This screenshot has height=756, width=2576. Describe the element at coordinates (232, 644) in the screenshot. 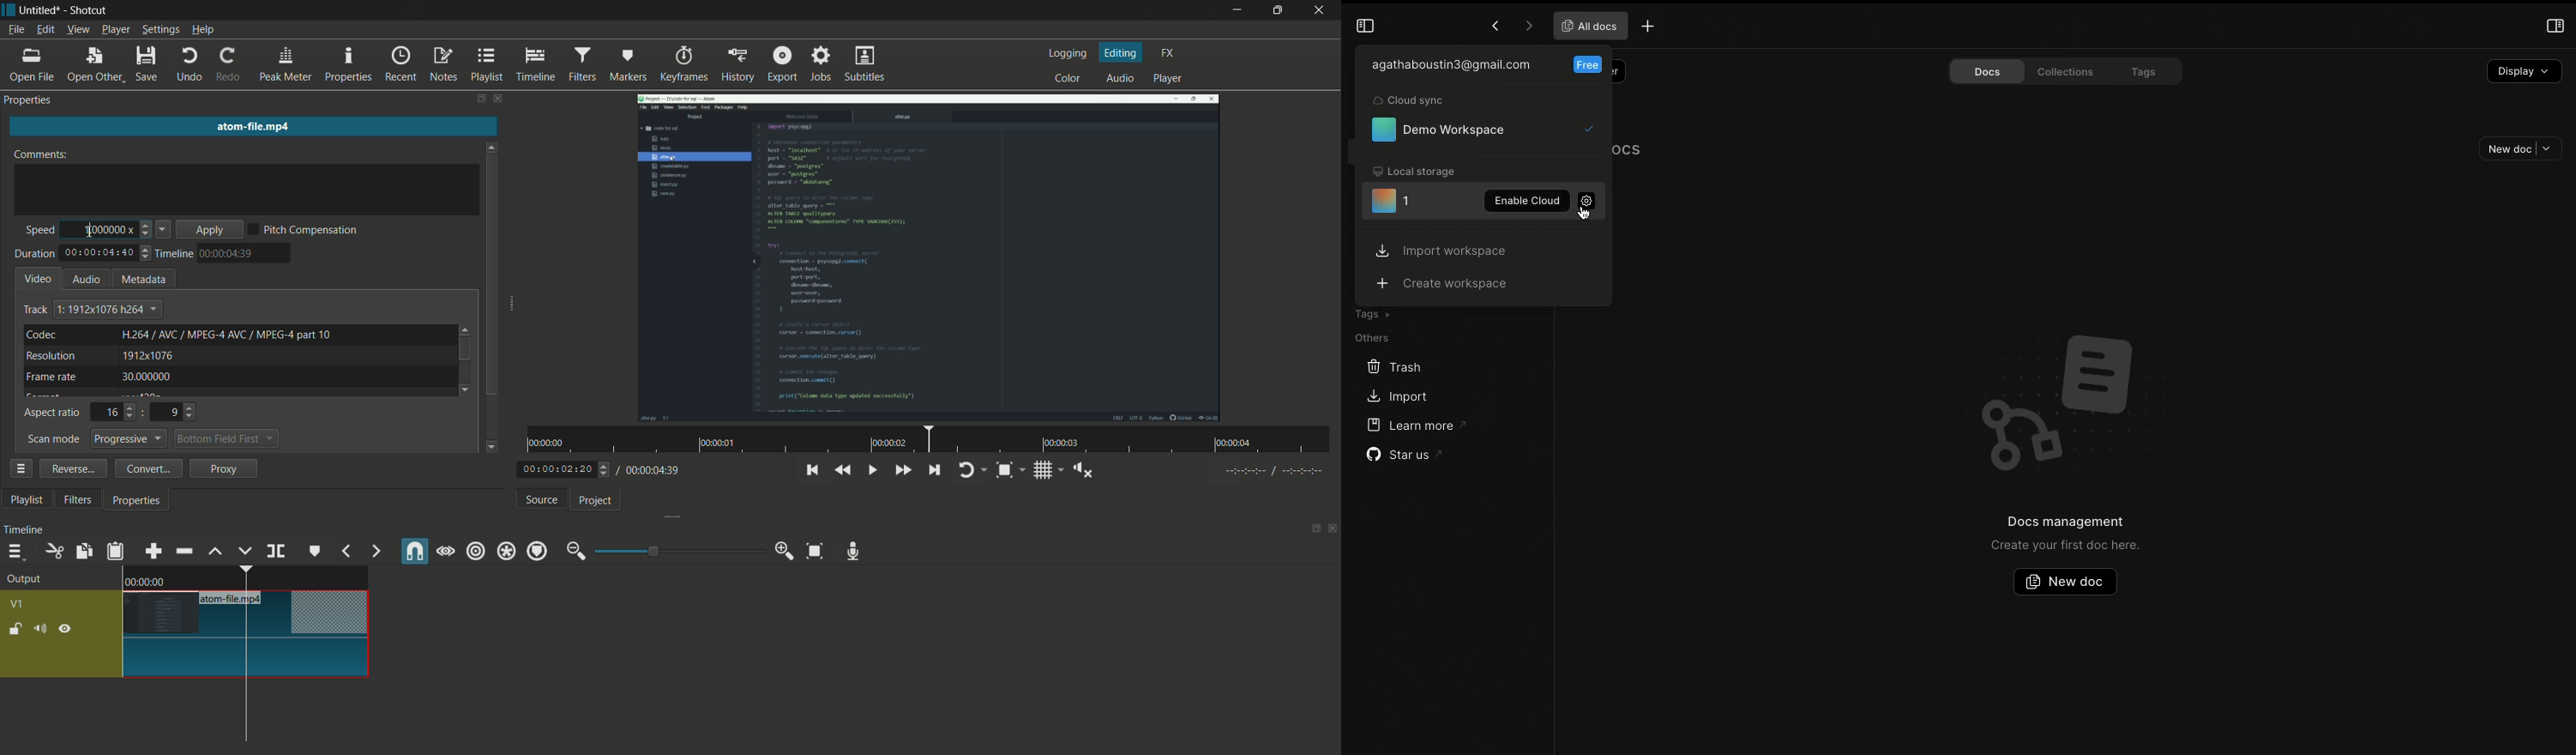

I see `cursor` at that location.